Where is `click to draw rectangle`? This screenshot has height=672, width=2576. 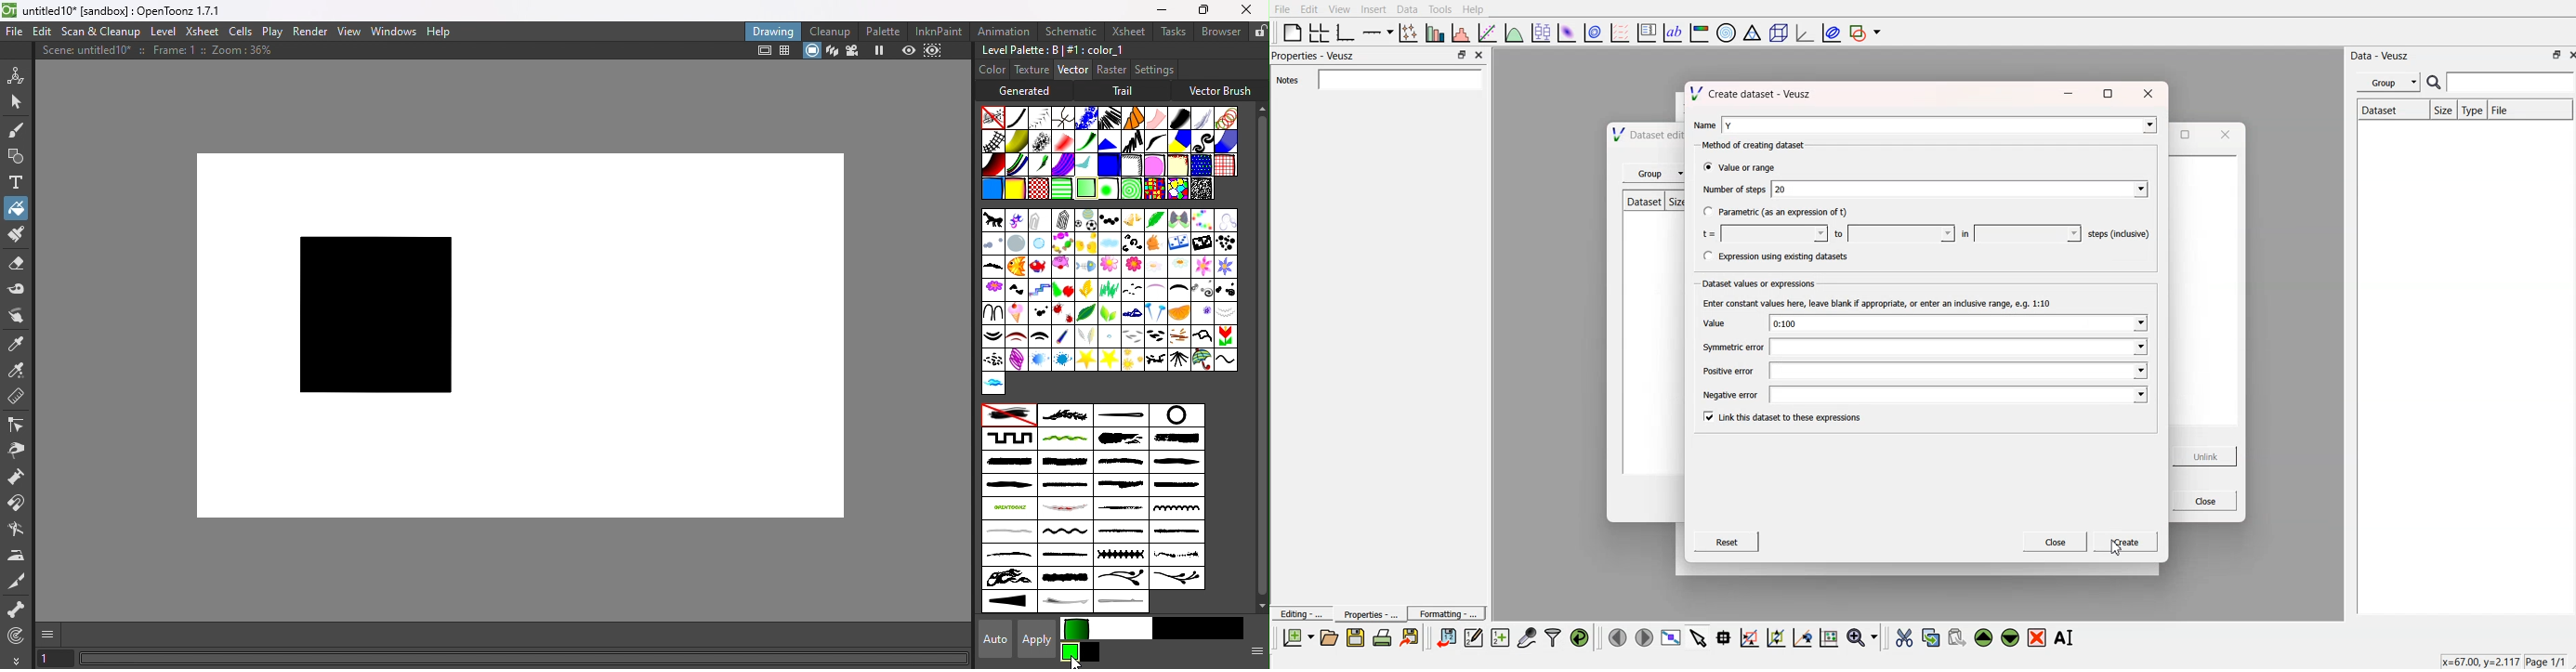 click to draw rectangle is located at coordinates (1750, 636).